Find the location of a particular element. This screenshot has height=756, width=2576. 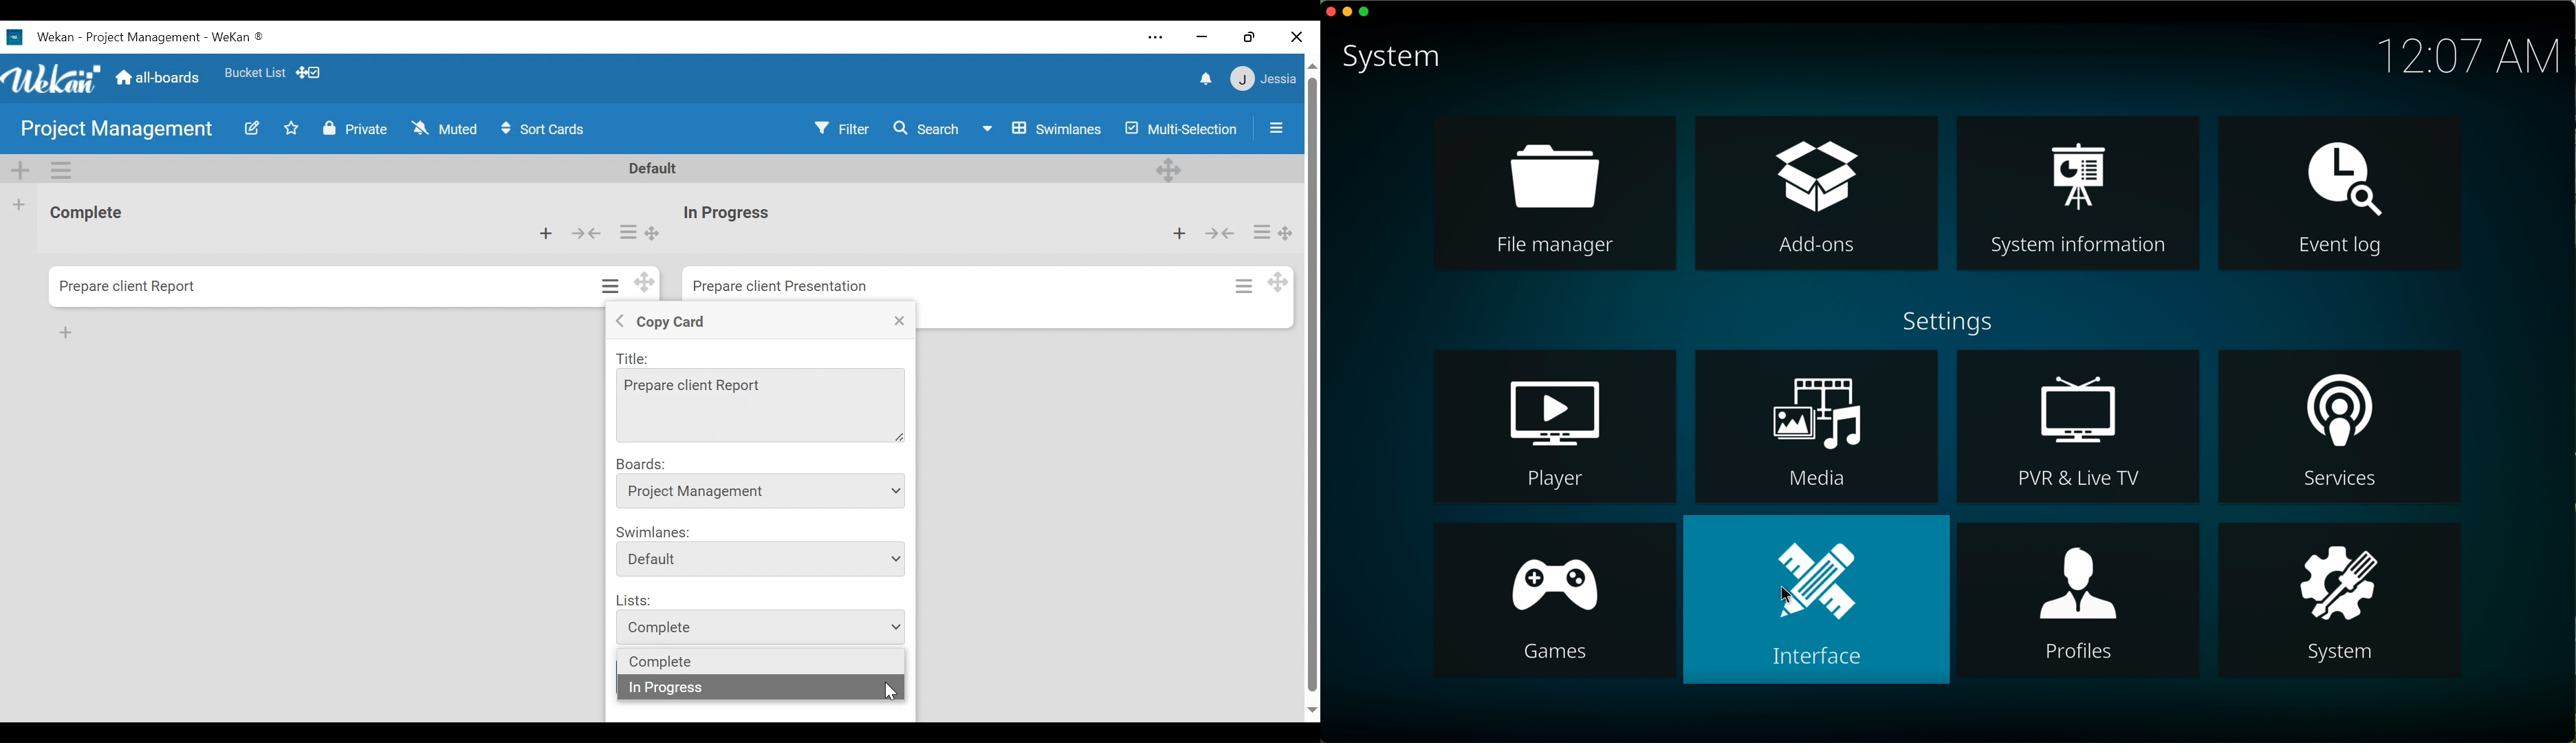

list dropdown menu is located at coordinates (764, 624).